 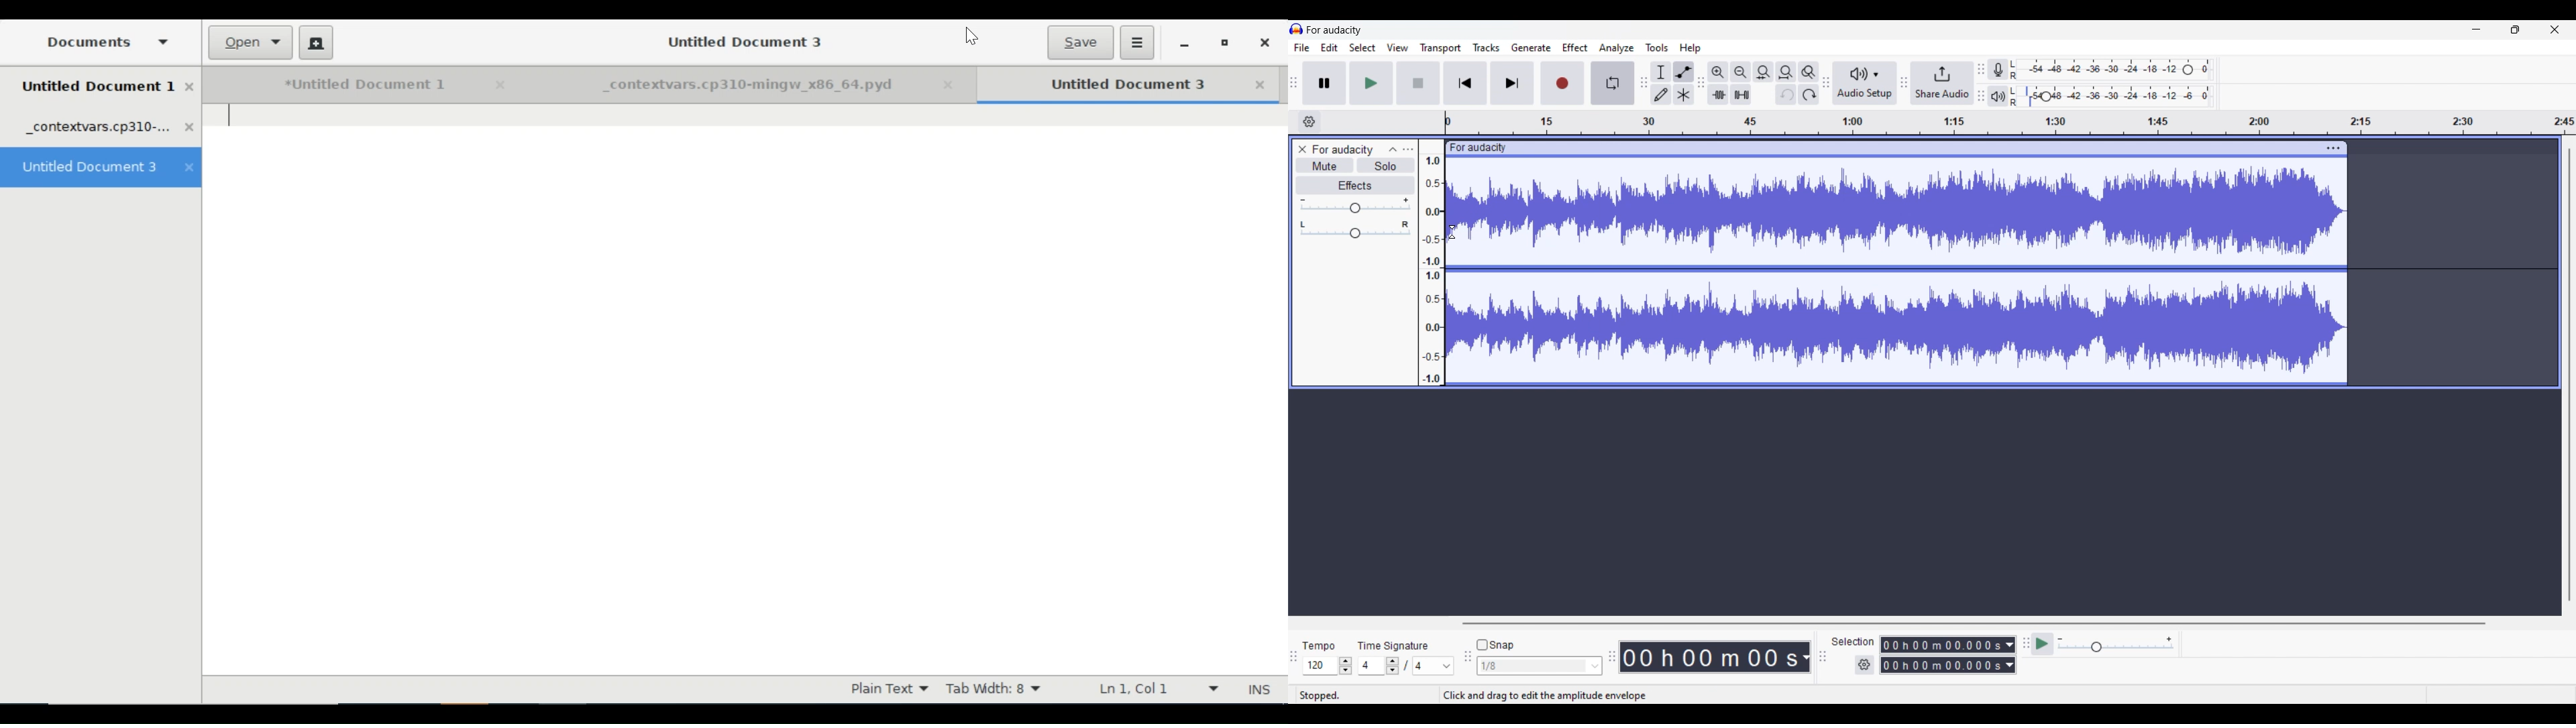 What do you see at coordinates (1356, 206) in the screenshot?
I see `Volume slider` at bounding box center [1356, 206].